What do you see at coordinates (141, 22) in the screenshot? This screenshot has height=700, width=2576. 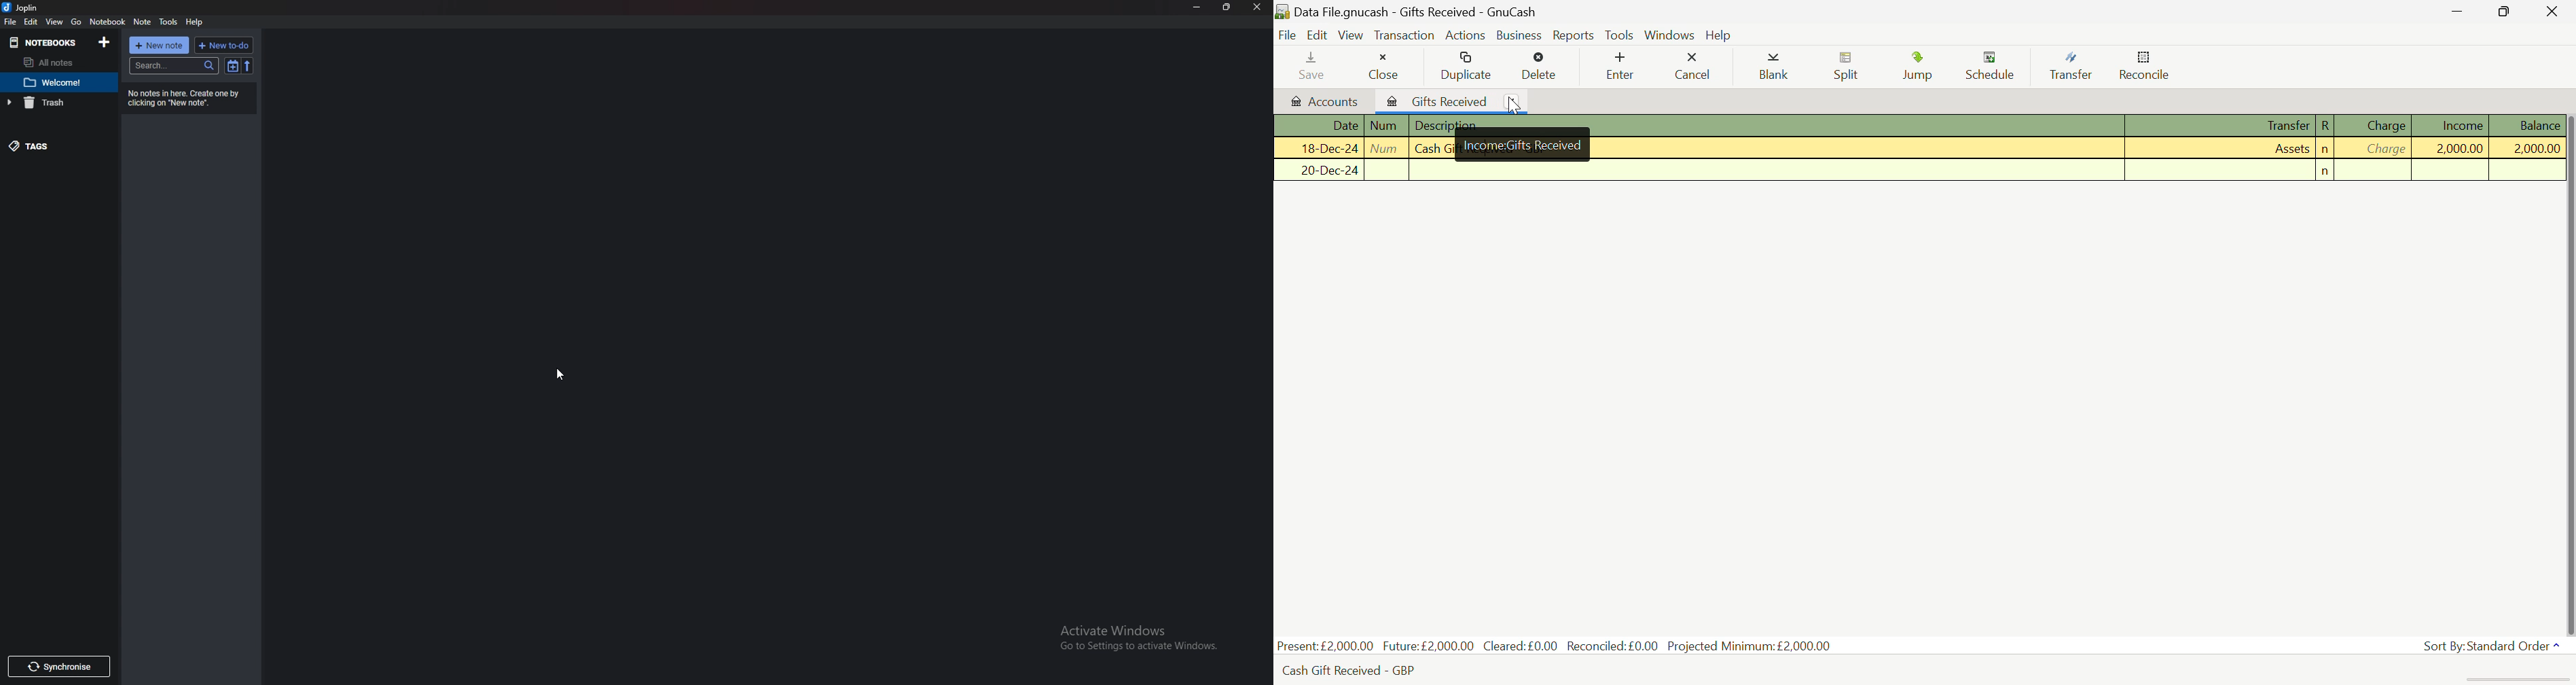 I see `note` at bounding box center [141, 22].